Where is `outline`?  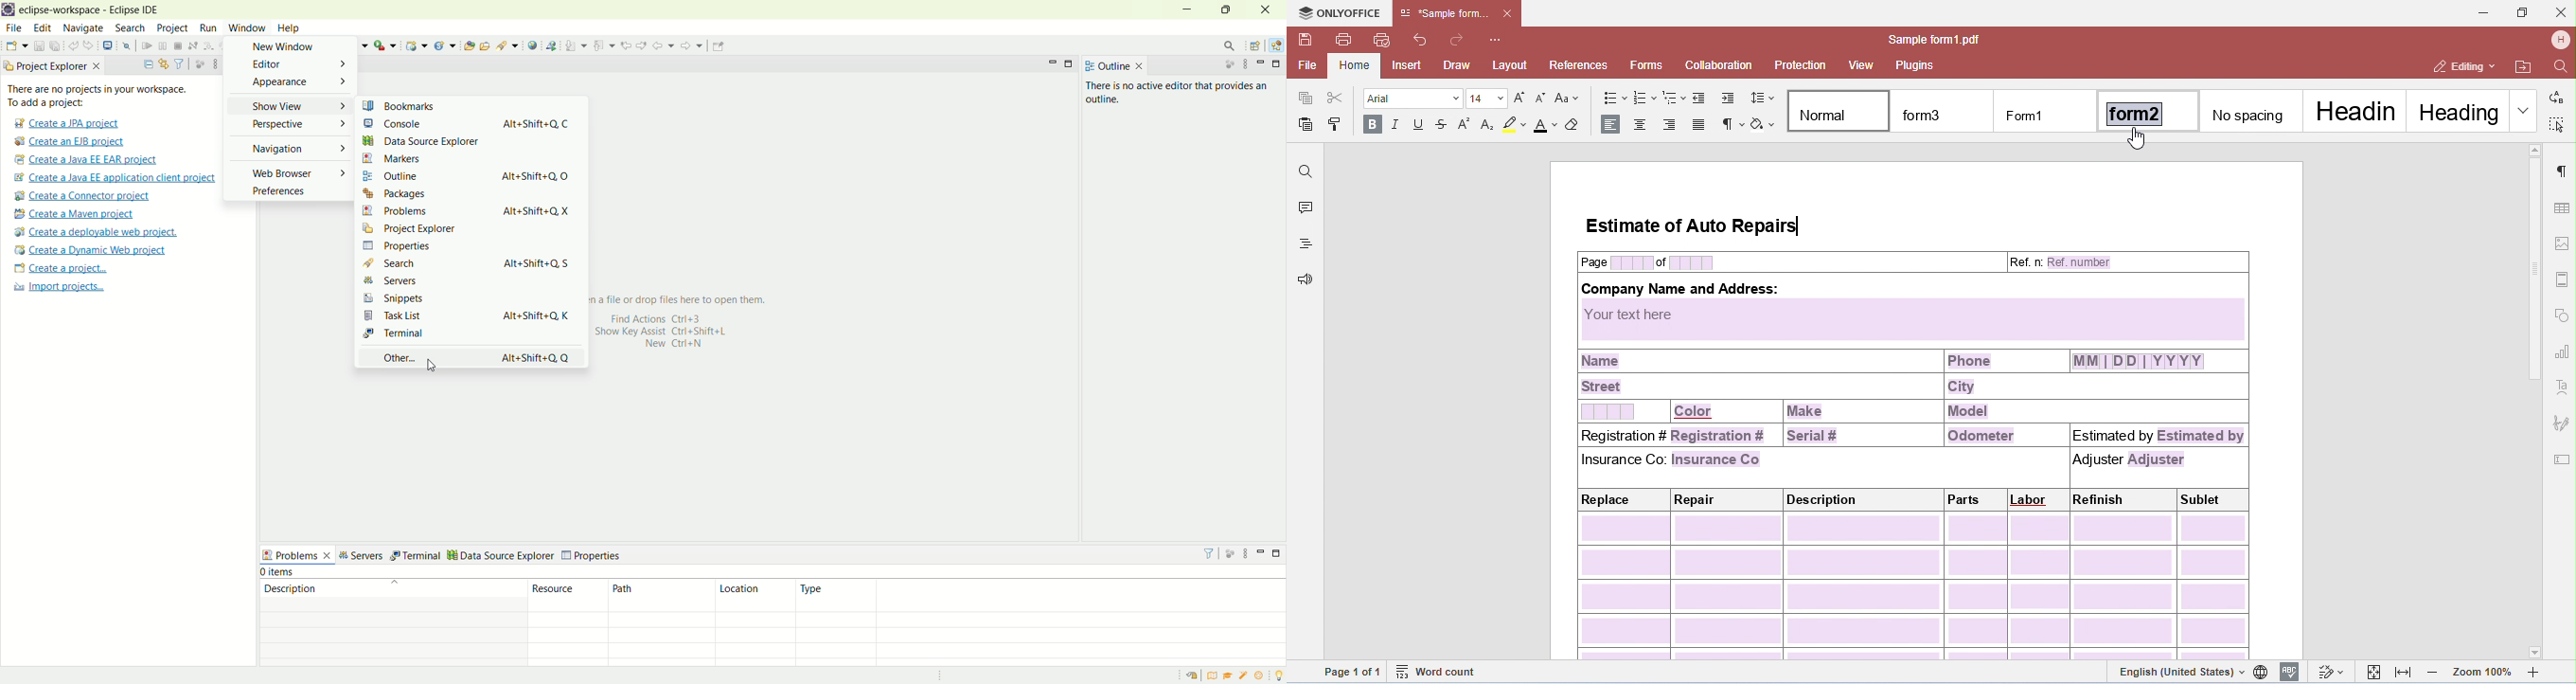 outline is located at coordinates (412, 176).